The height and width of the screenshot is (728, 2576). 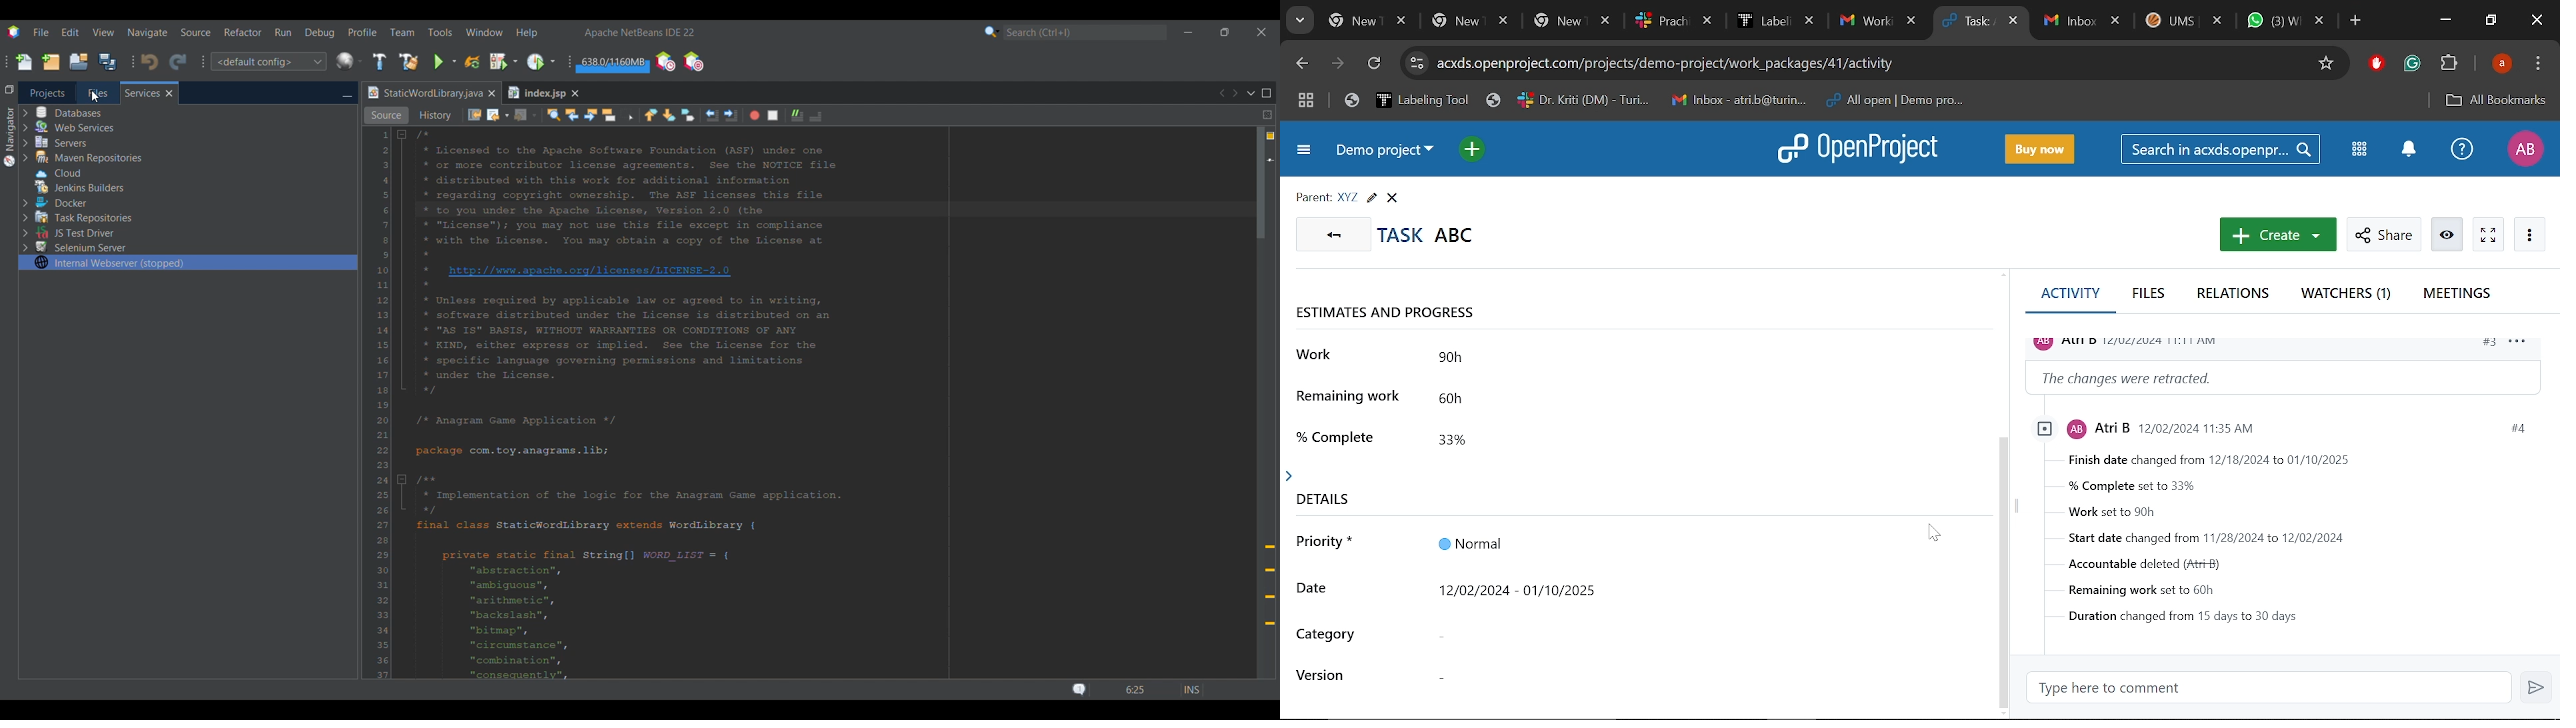 What do you see at coordinates (1133, 689) in the screenshot?
I see `Status bar details` at bounding box center [1133, 689].